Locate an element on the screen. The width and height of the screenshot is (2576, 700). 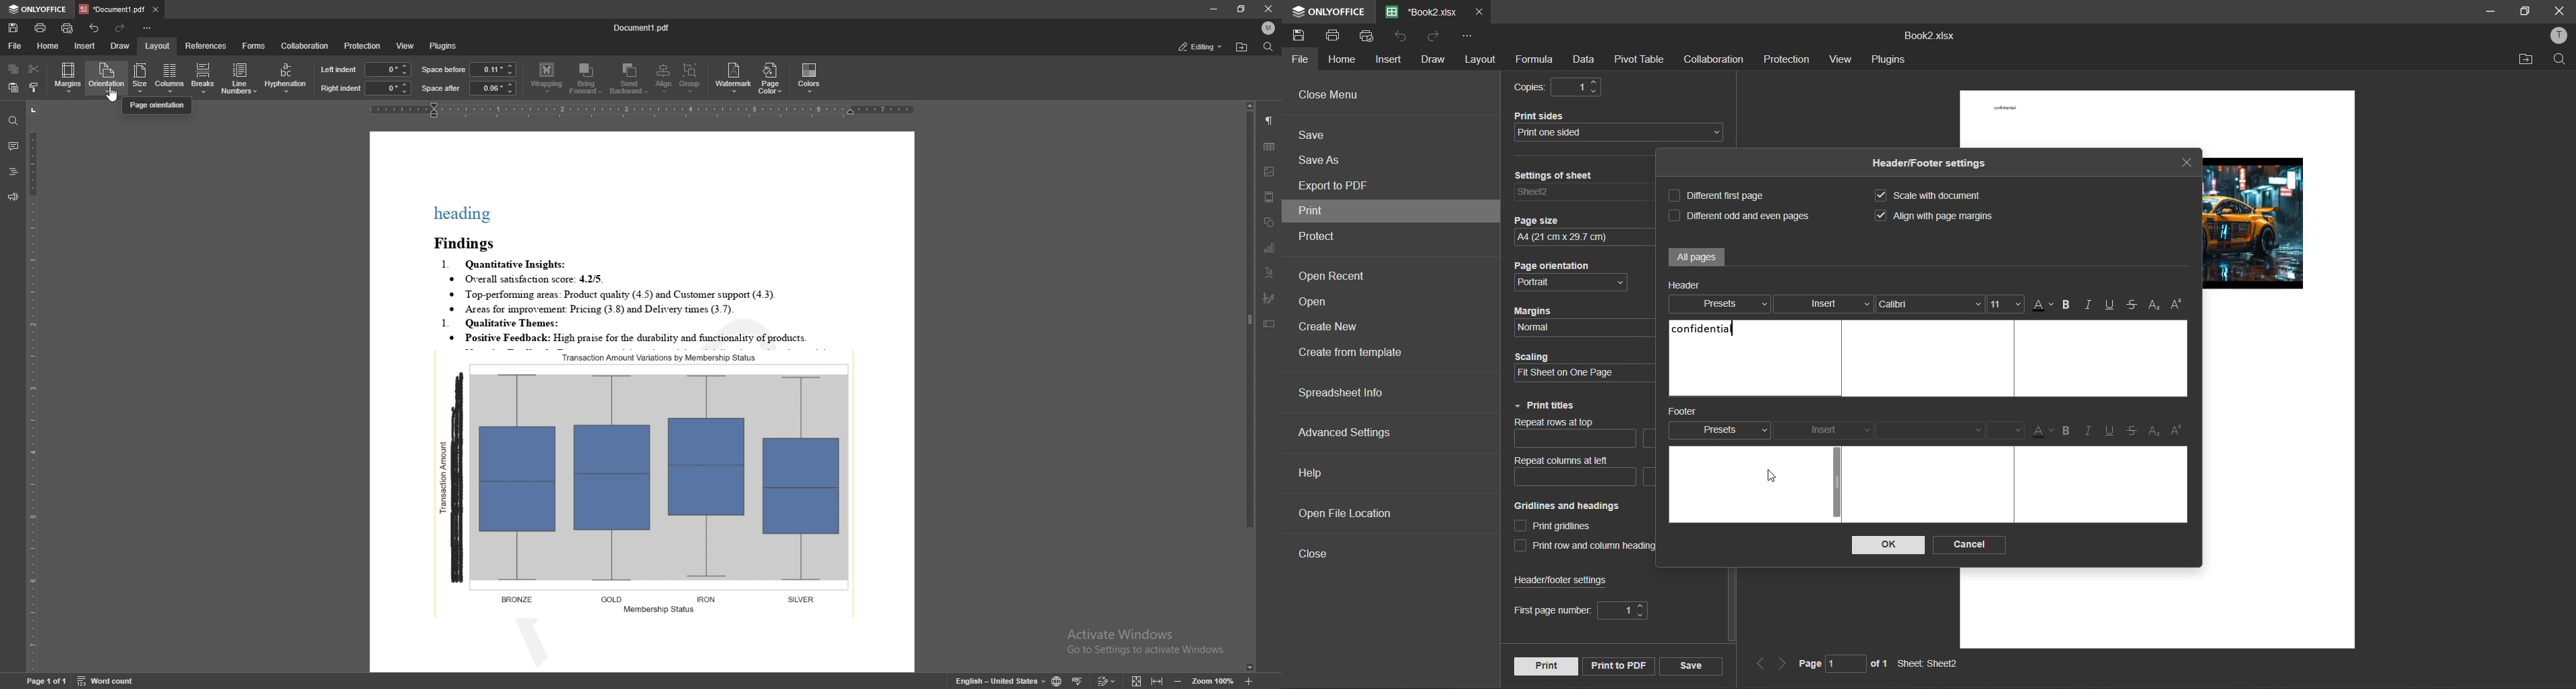
save is located at coordinates (1319, 136).